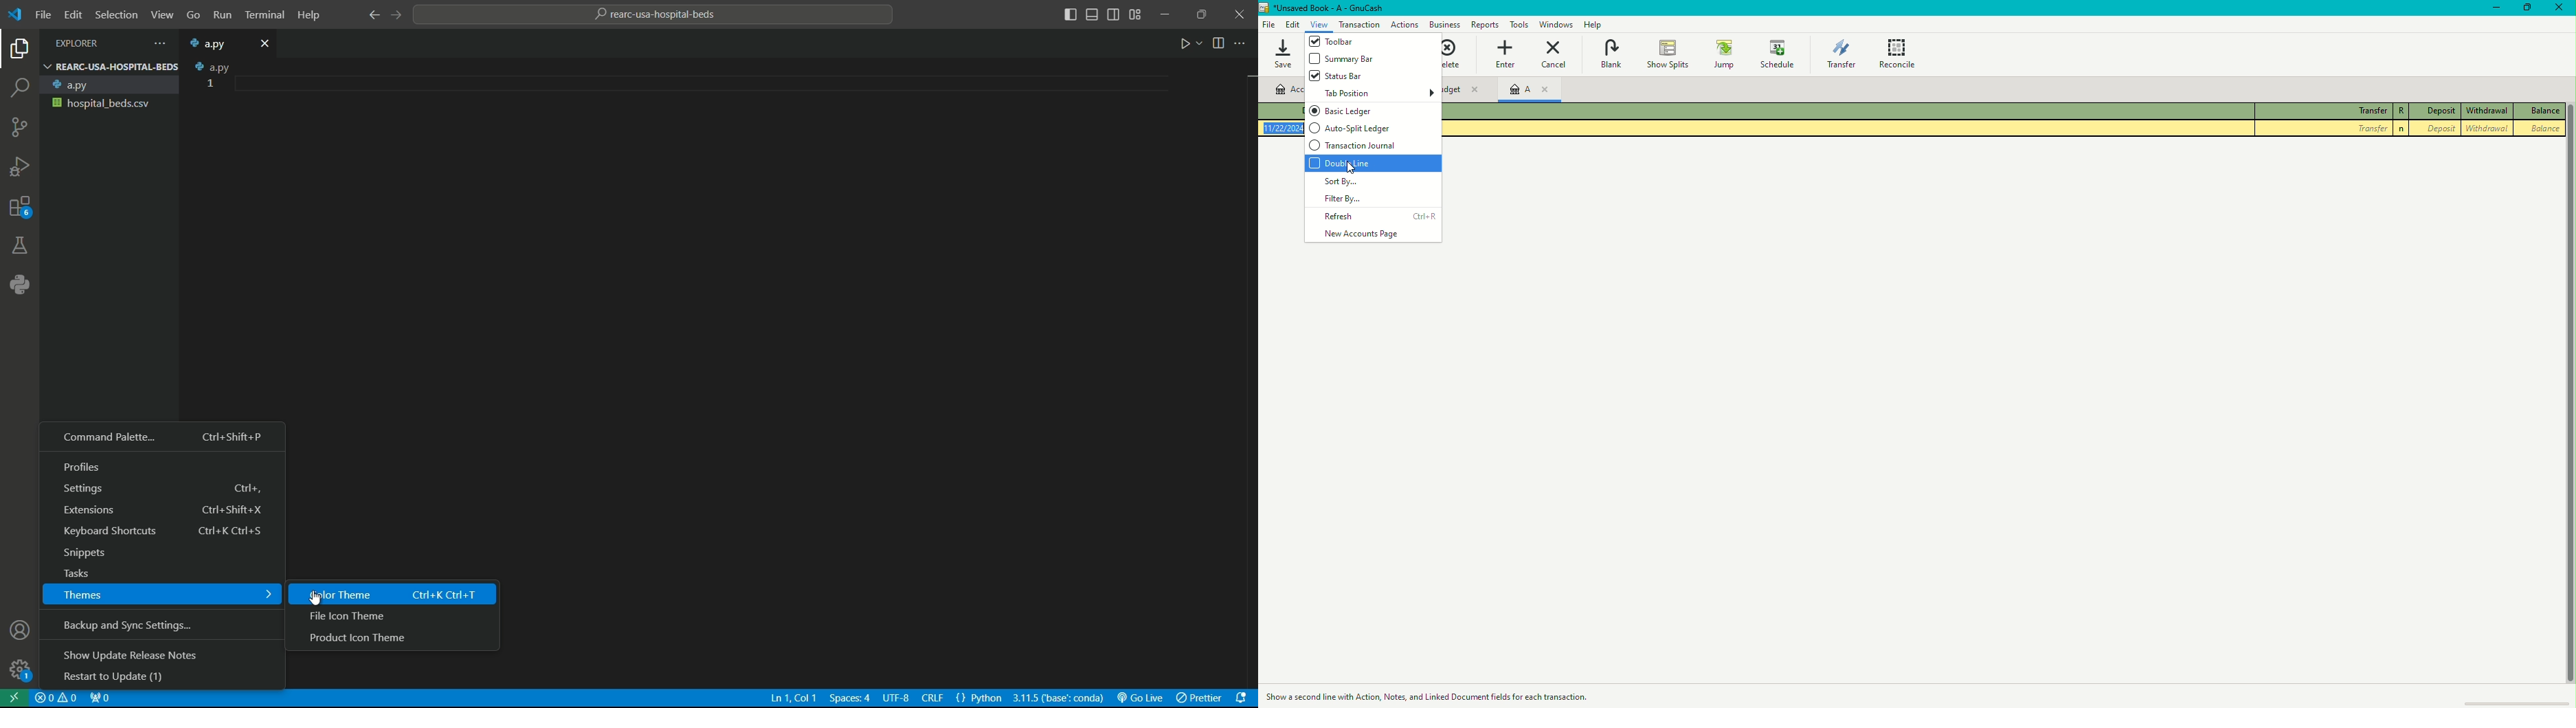  I want to click on toggle primary sidebar, so click(1070, 16).